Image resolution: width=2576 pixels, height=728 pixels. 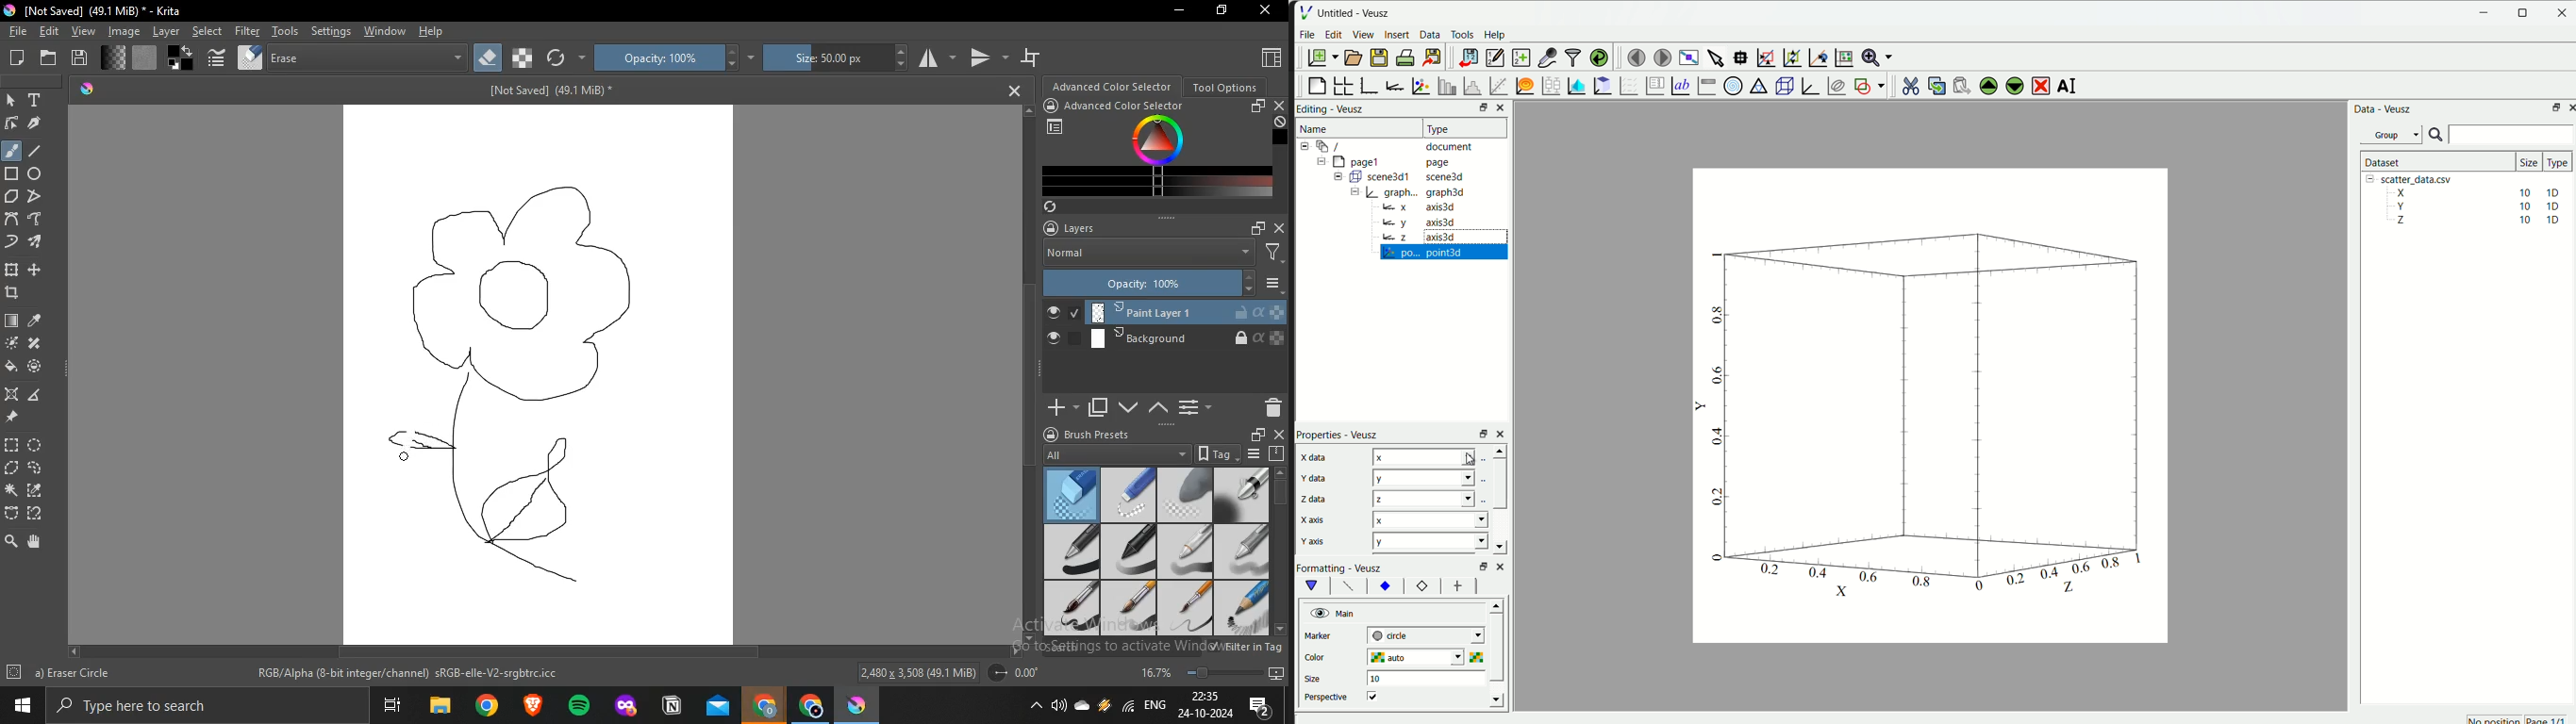 I want to click on ellptical selection tool, so click(x=39, y=445).